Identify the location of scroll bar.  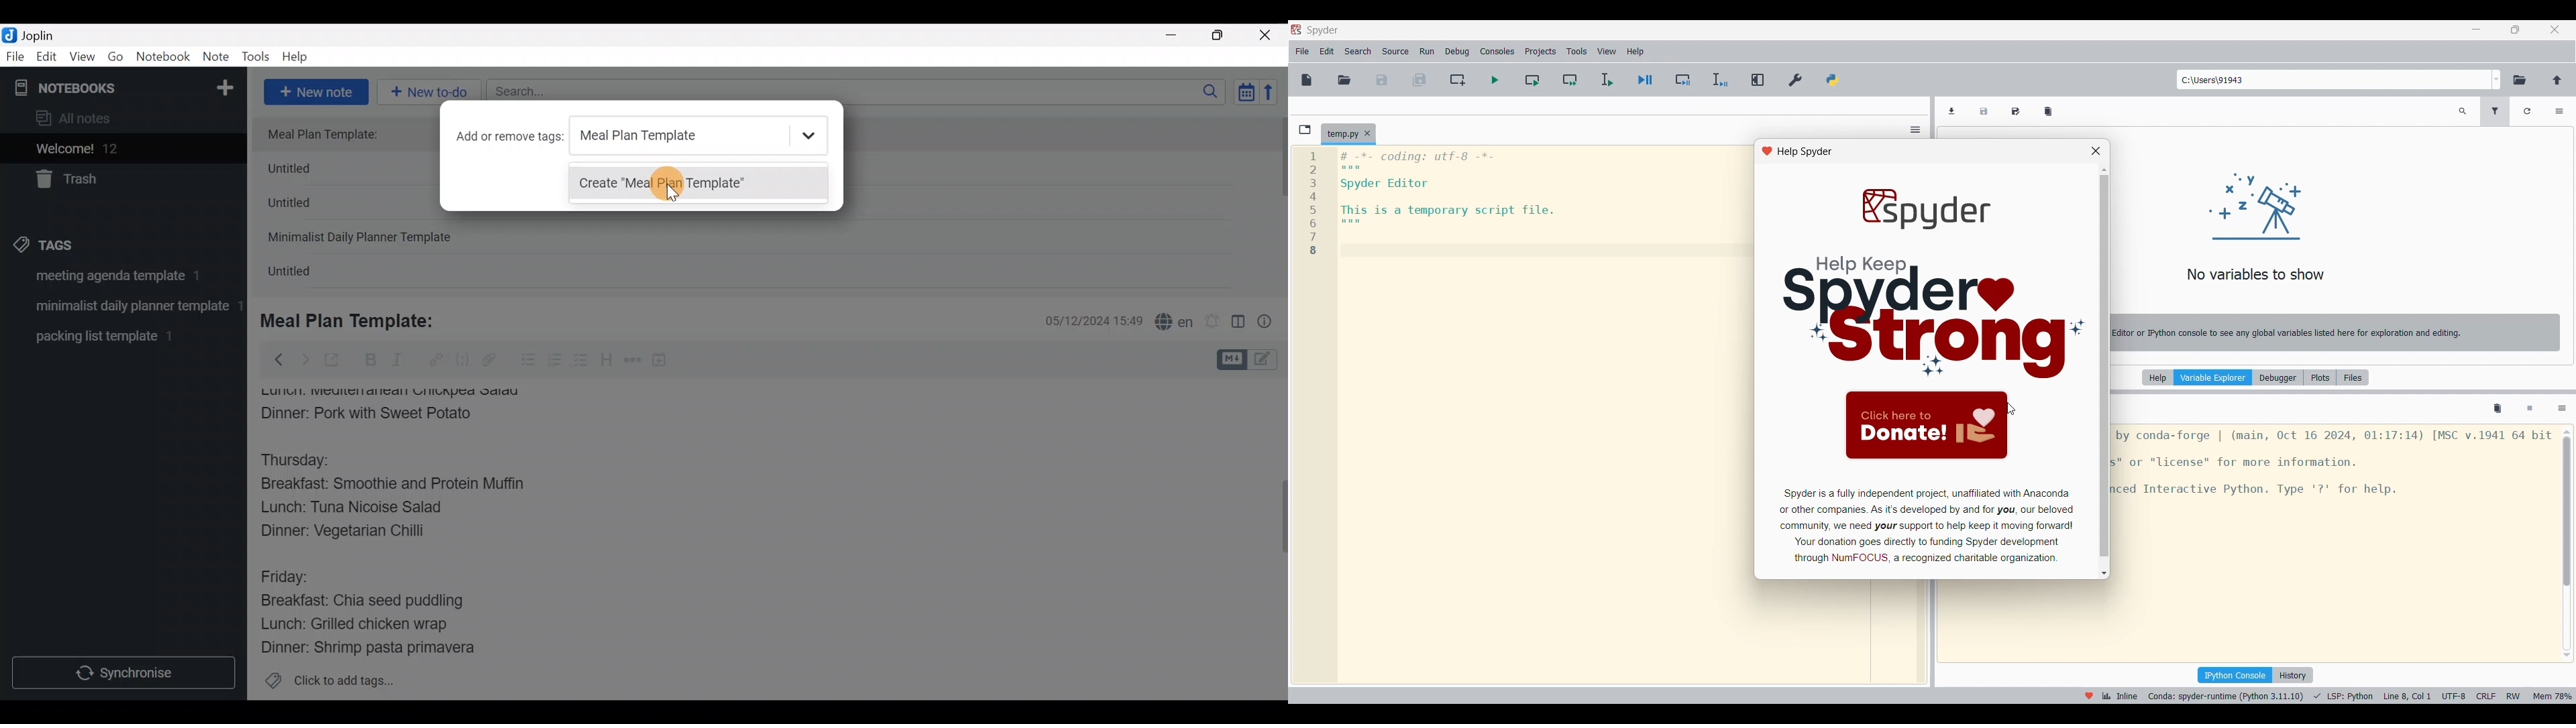
(1279, 202).